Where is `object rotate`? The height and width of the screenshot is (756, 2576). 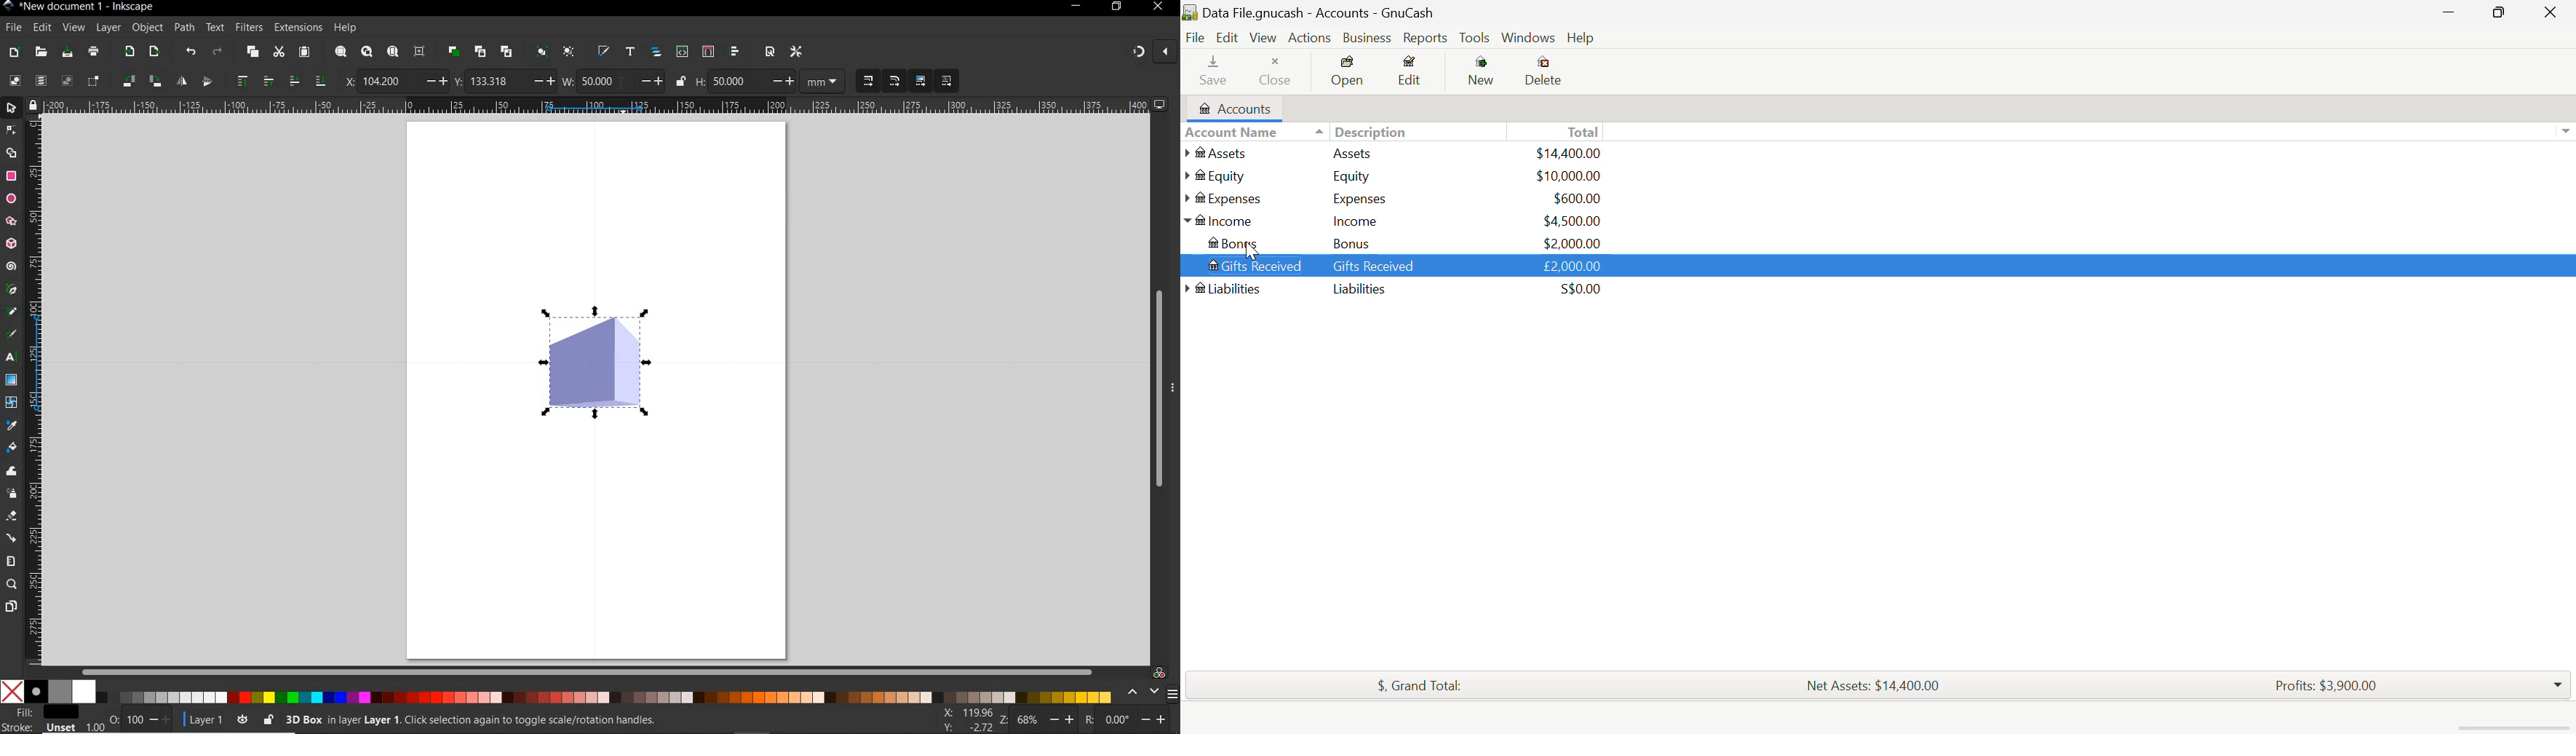
object rotate is located at coordinates (127, 81).